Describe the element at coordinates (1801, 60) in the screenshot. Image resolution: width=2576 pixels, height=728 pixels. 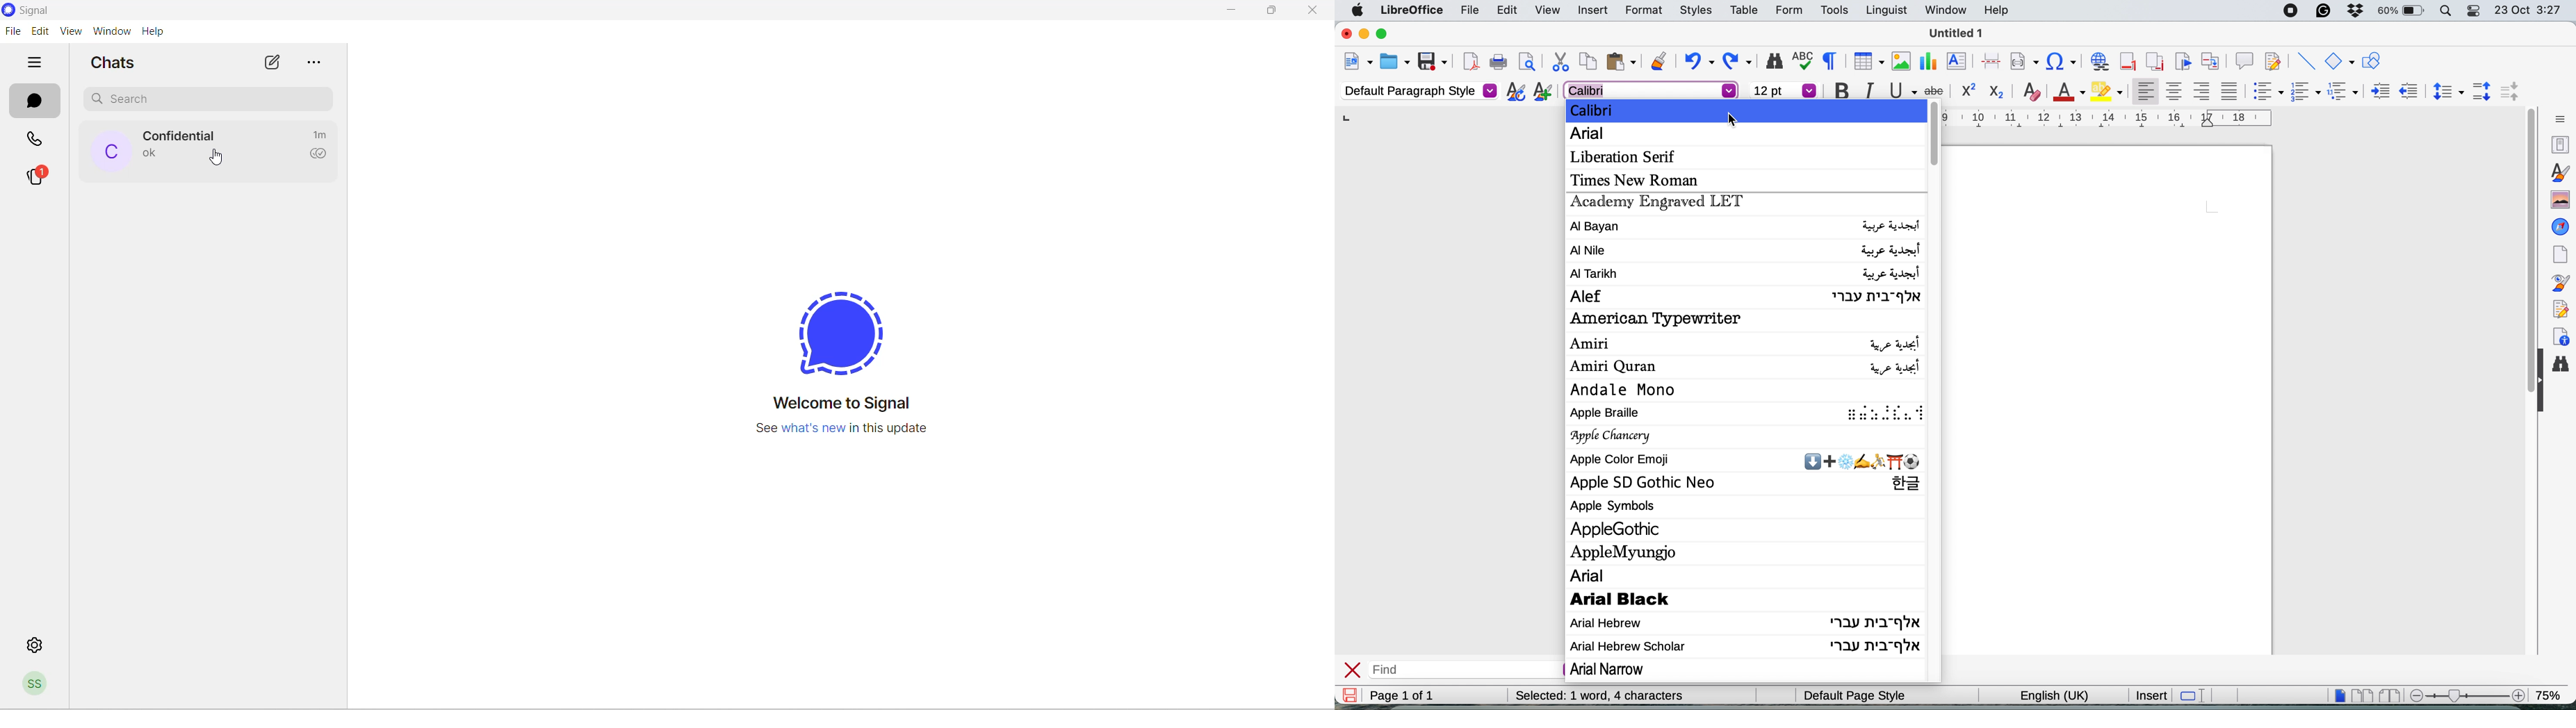
I see `spelling` at that location.